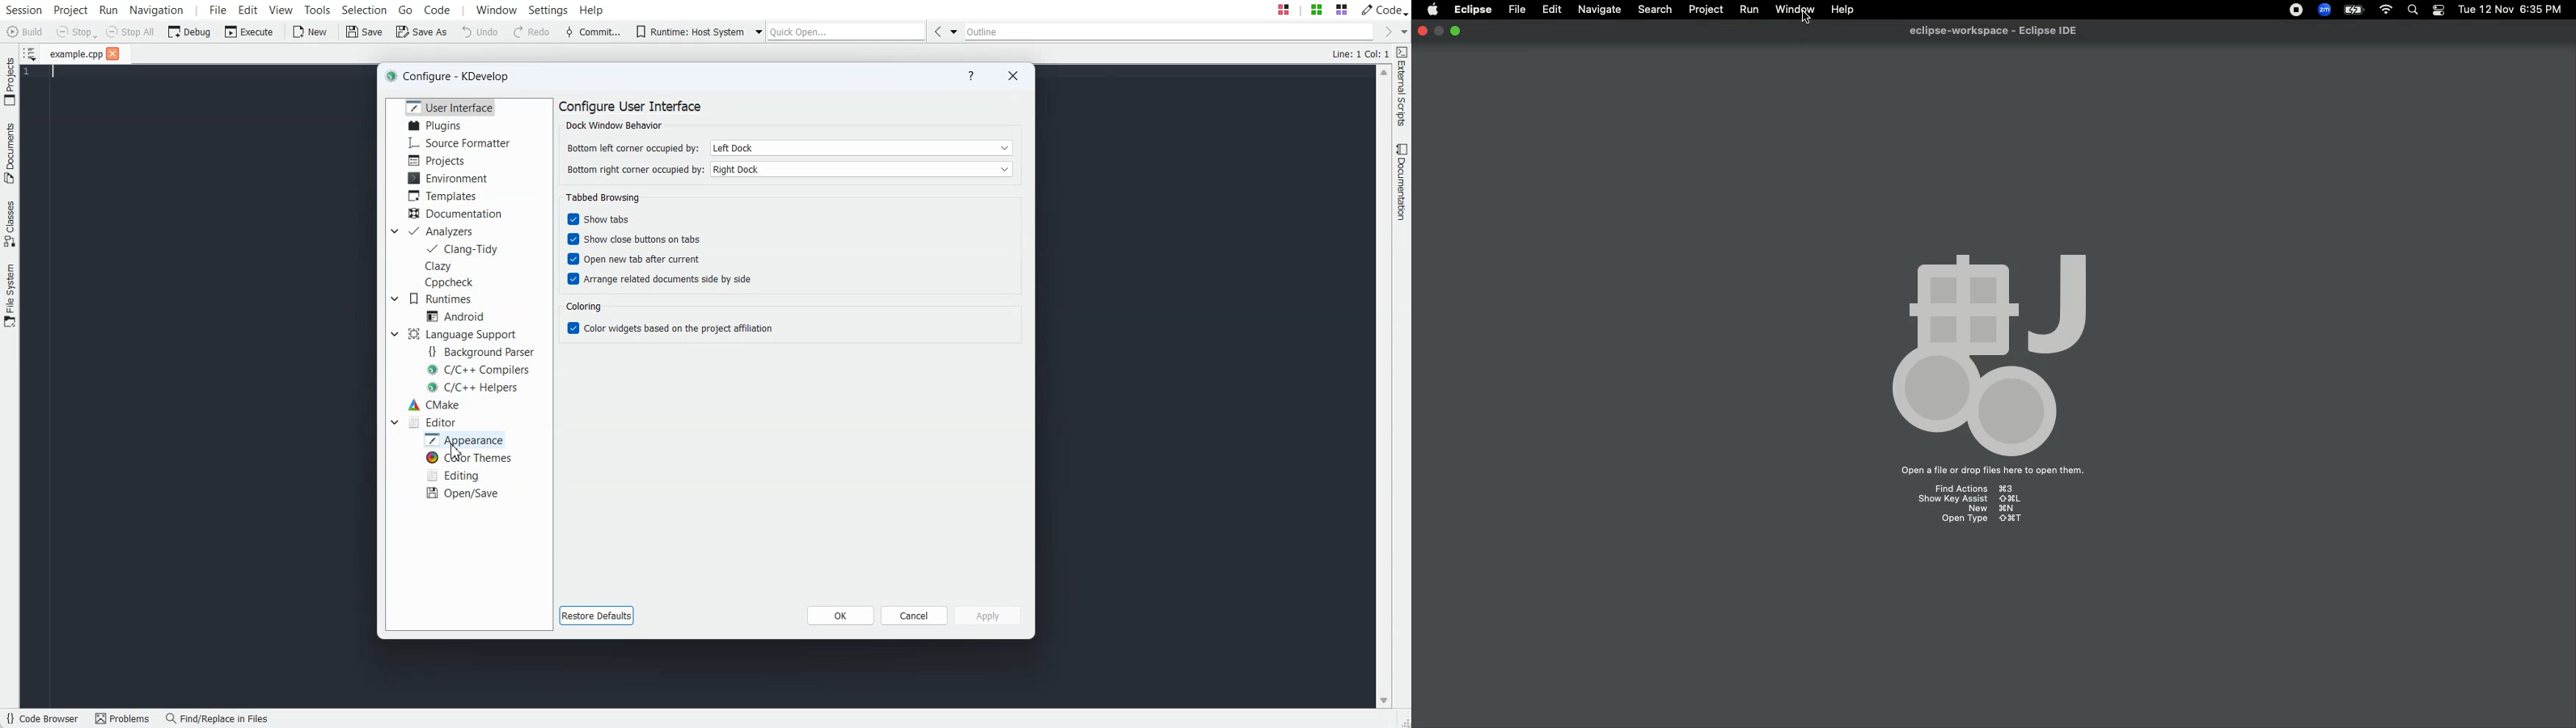 The width and height of the screenshot is (2576, 728). I want to click on Projects, so click(440, 160).